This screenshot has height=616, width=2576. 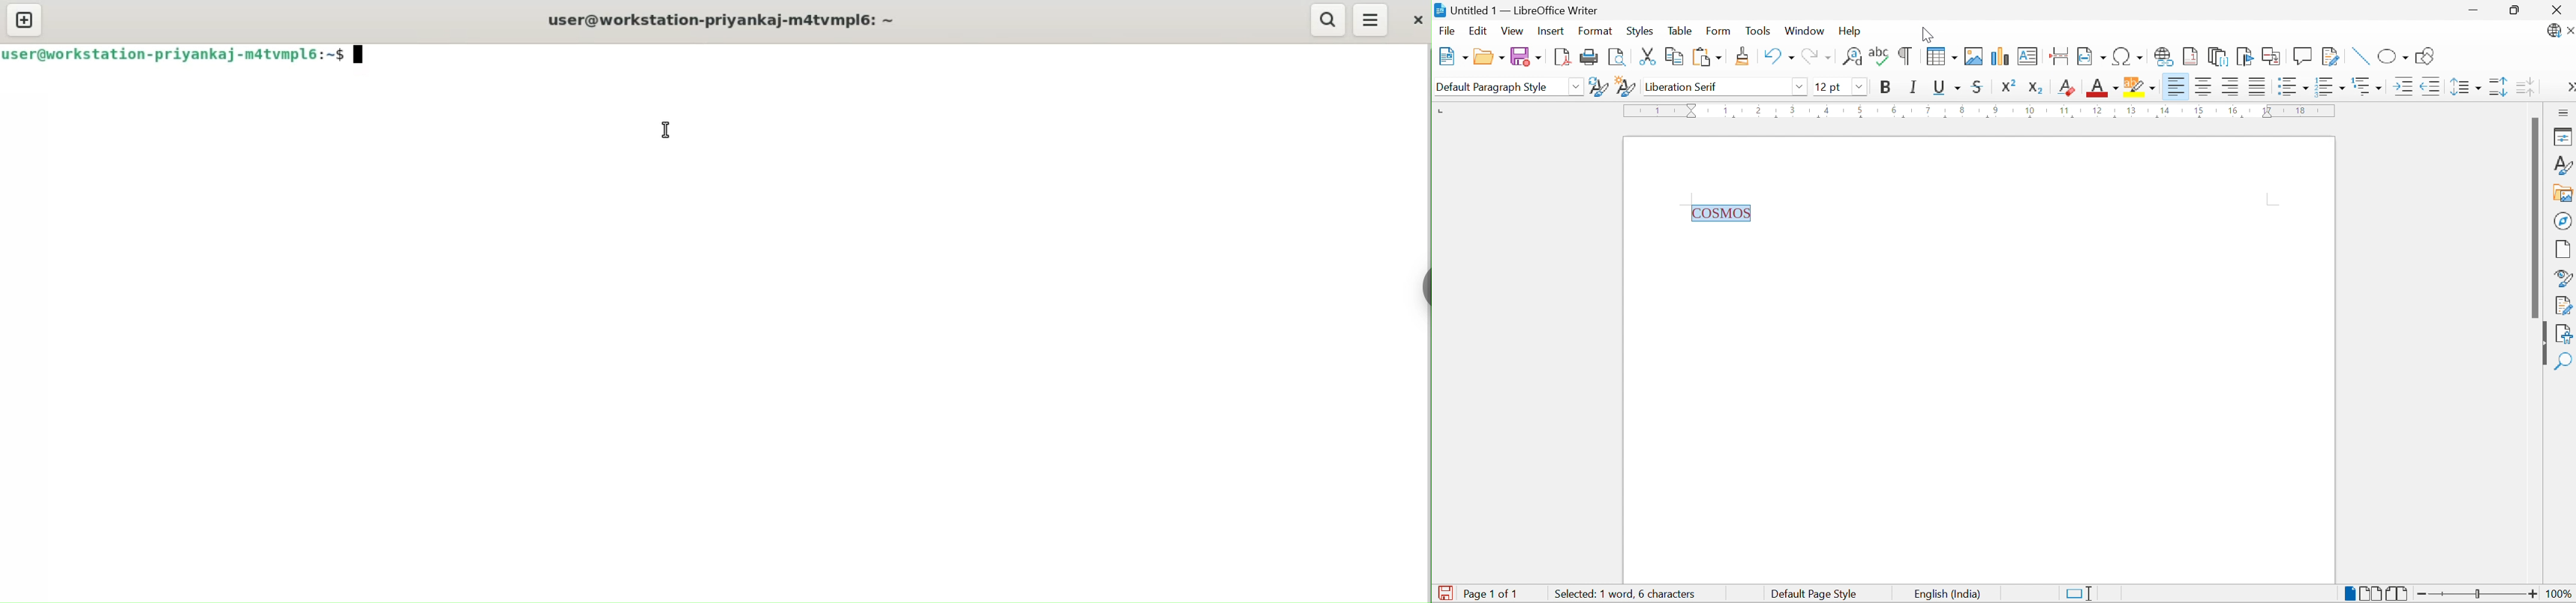 I want to click on 4, so click(x=1828, y=110).